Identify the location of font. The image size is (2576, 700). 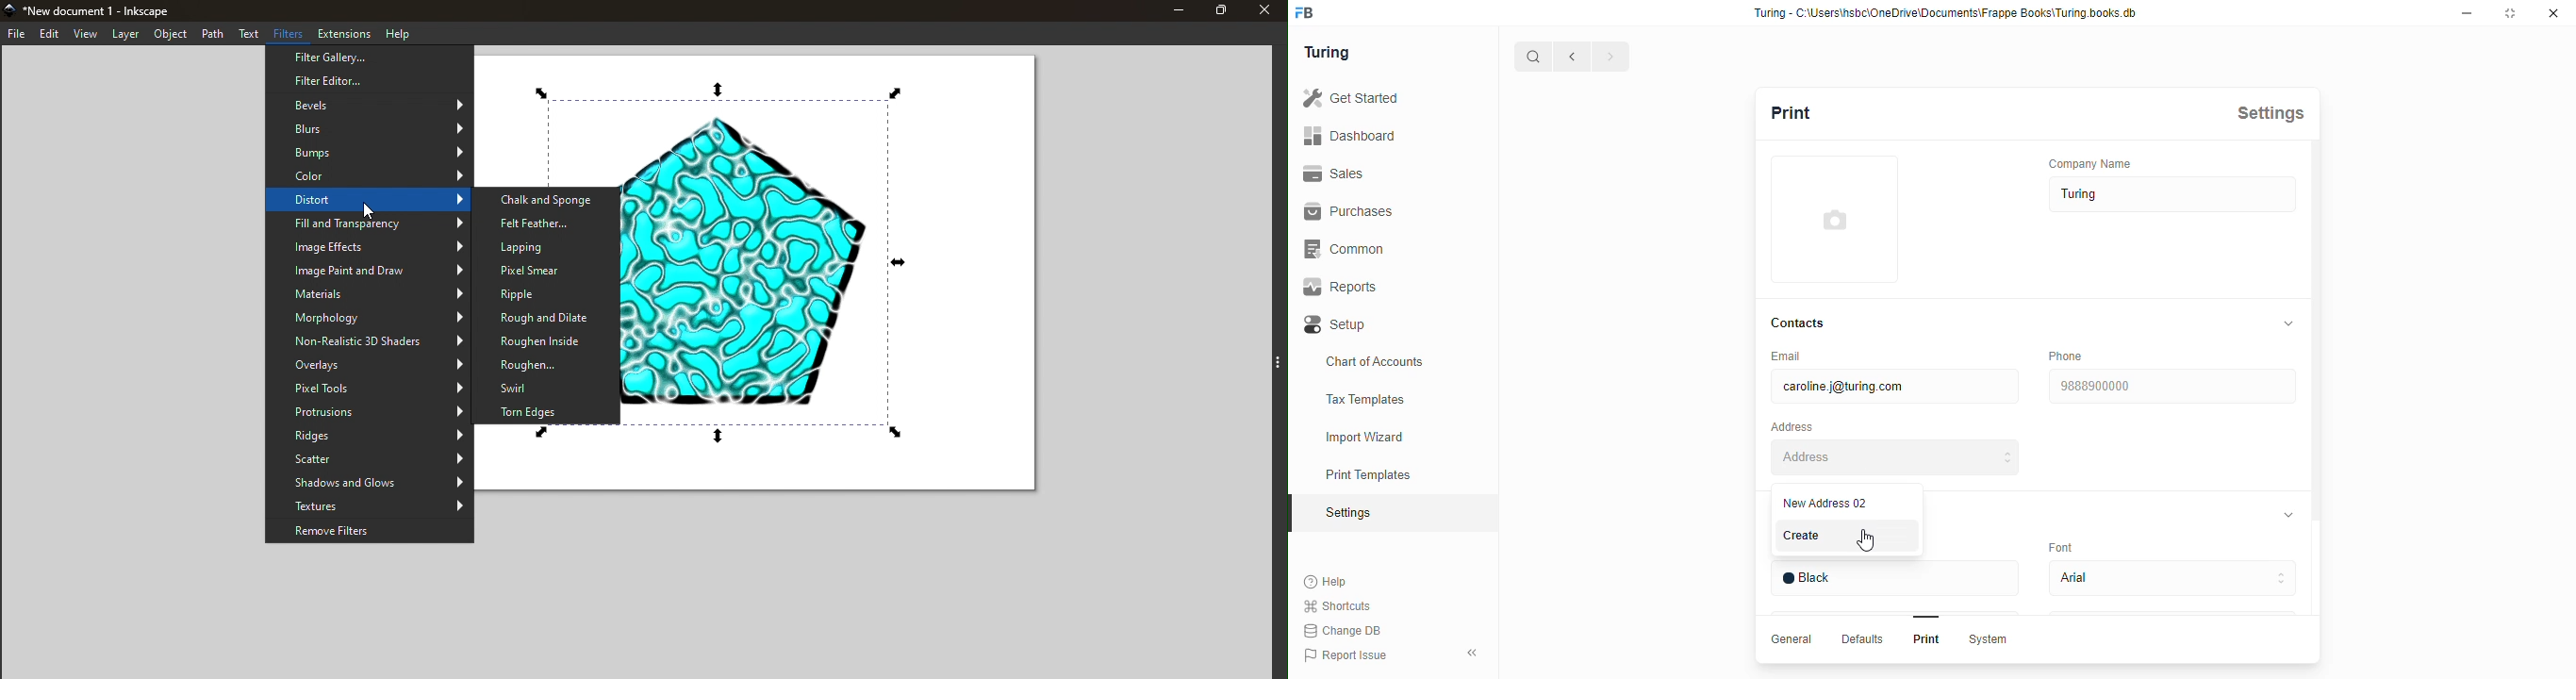
(2060, 547).